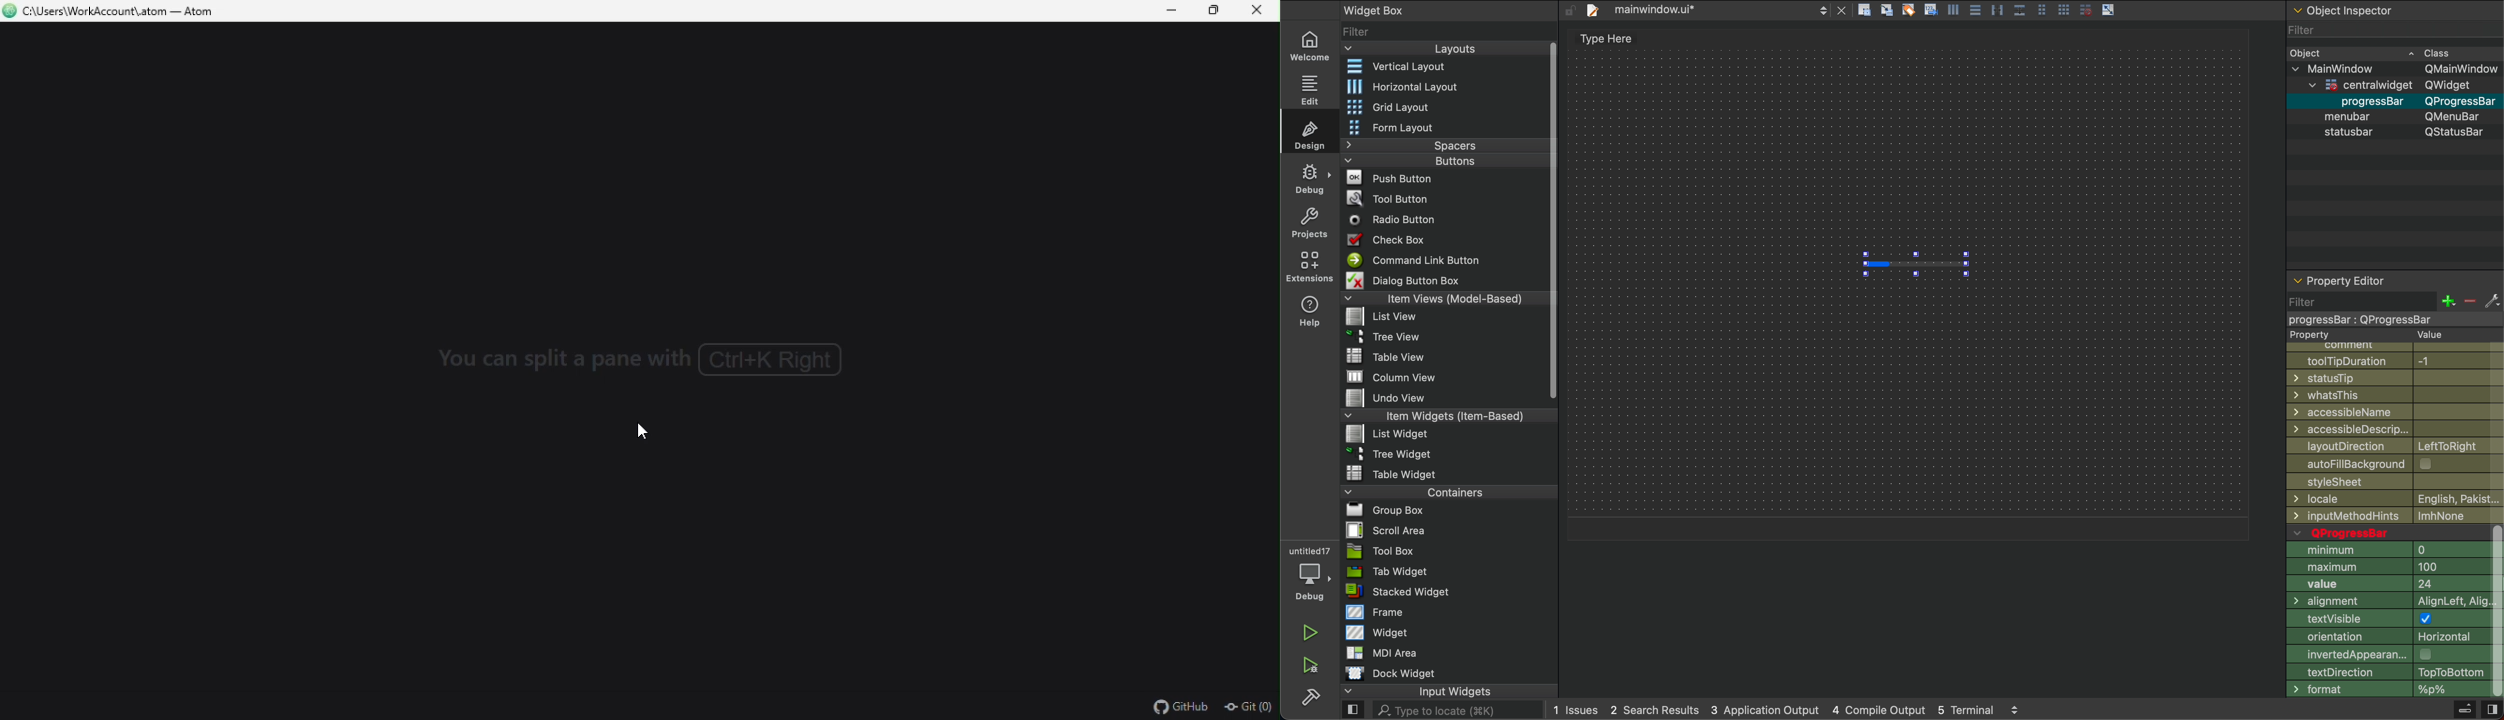 This screenshot has width=2520, height=728. I want to click on Direction , so click(2386, 672).